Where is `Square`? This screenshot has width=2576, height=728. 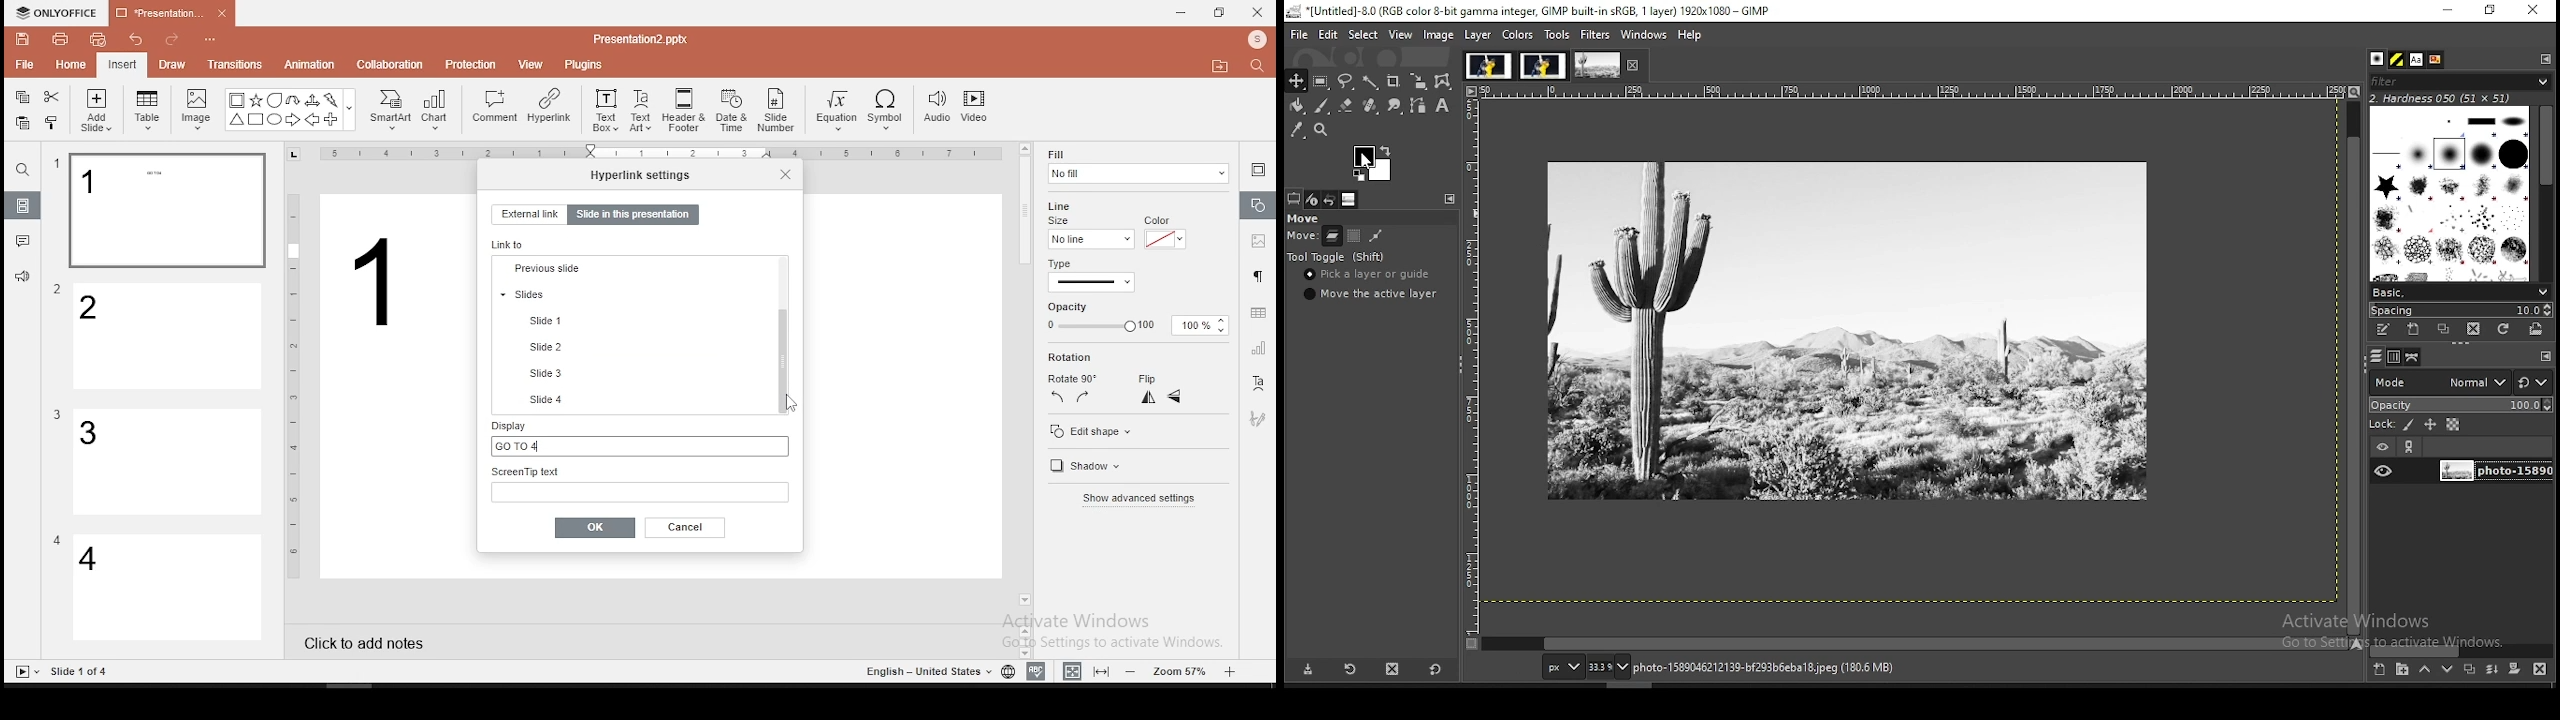
Square is located at coordinates (255, 121).